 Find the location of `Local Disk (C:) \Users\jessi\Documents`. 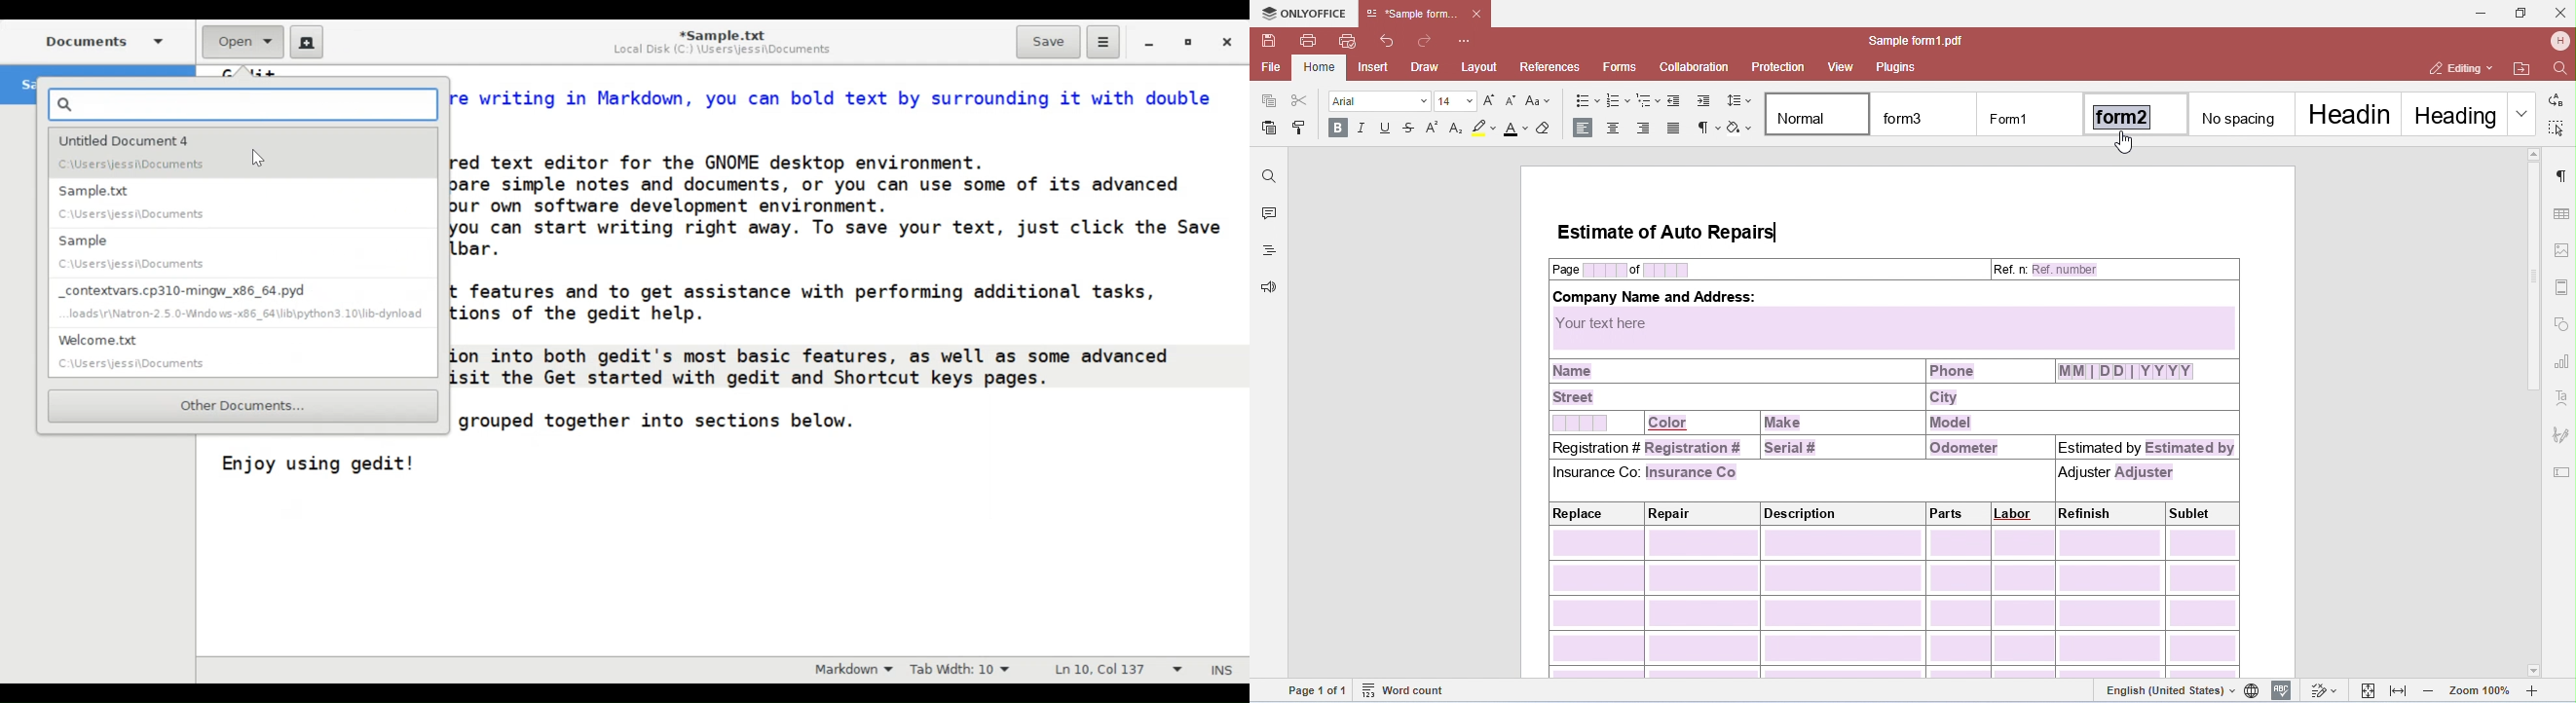

Local Disk (C:) \Users\jessi\Documents is located at coordinates (722, 51).